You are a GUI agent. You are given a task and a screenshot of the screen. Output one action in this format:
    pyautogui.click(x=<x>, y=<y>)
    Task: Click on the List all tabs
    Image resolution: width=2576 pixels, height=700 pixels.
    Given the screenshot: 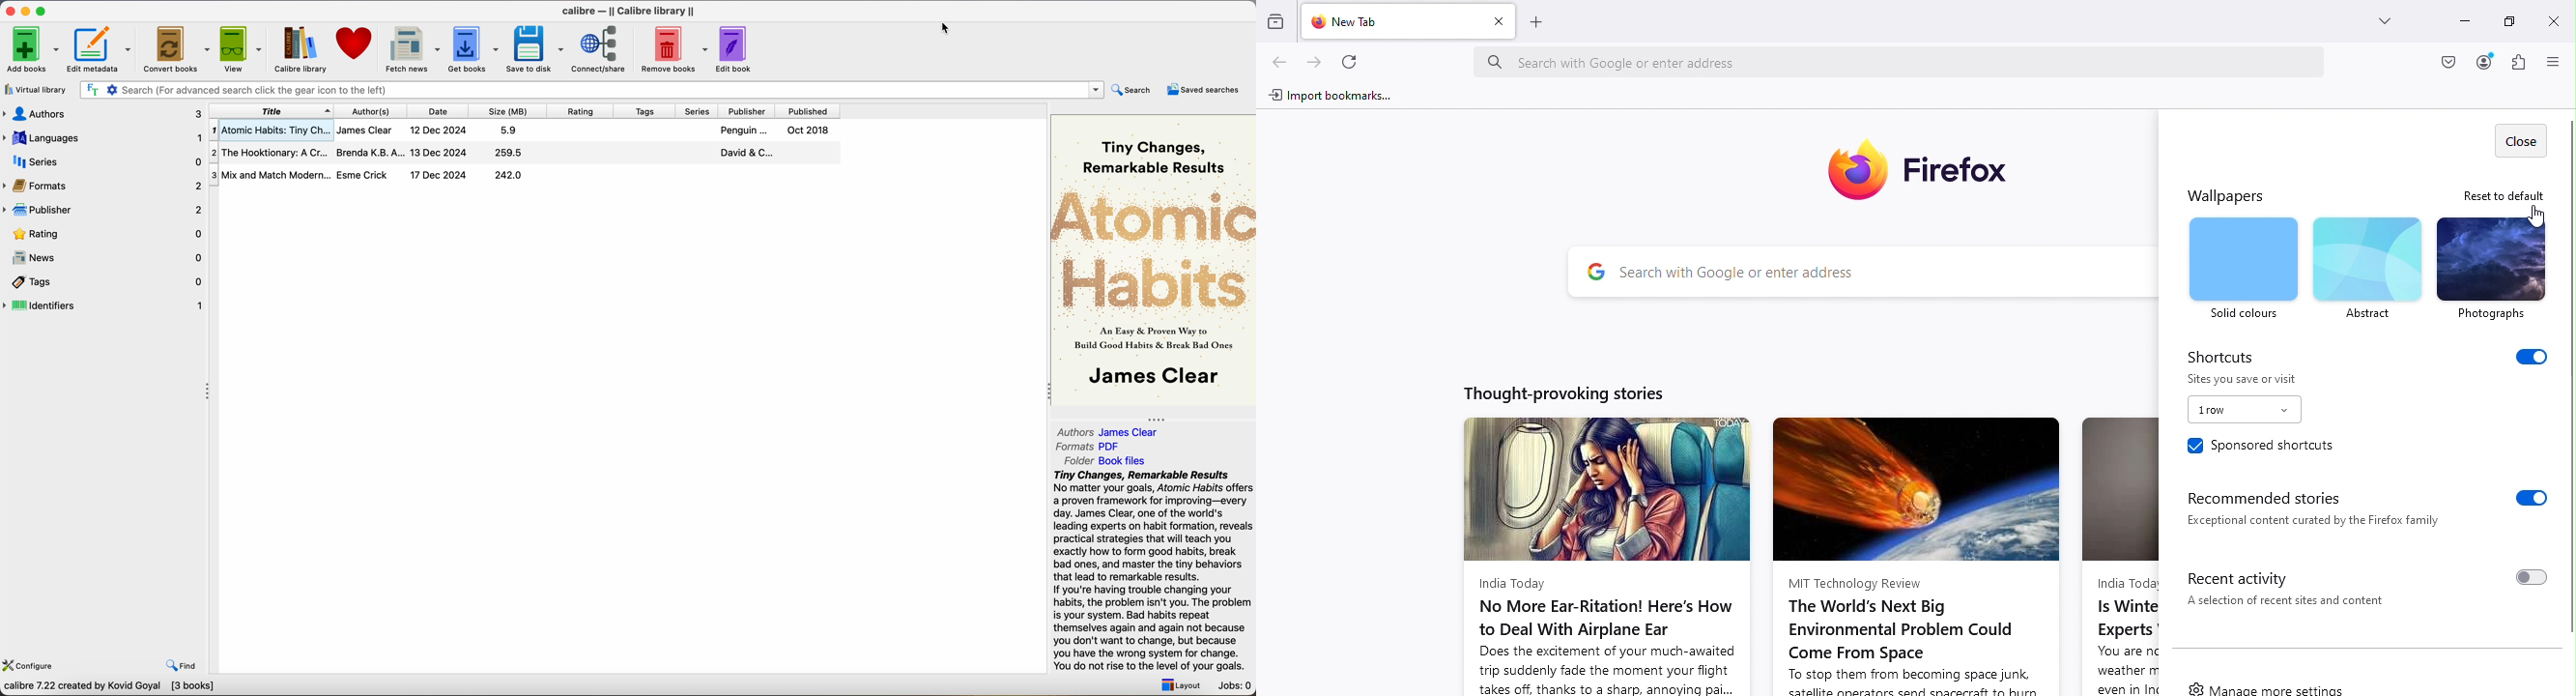 What is the action you would take?
    pyautogui.click(x=2388, y=25)
    